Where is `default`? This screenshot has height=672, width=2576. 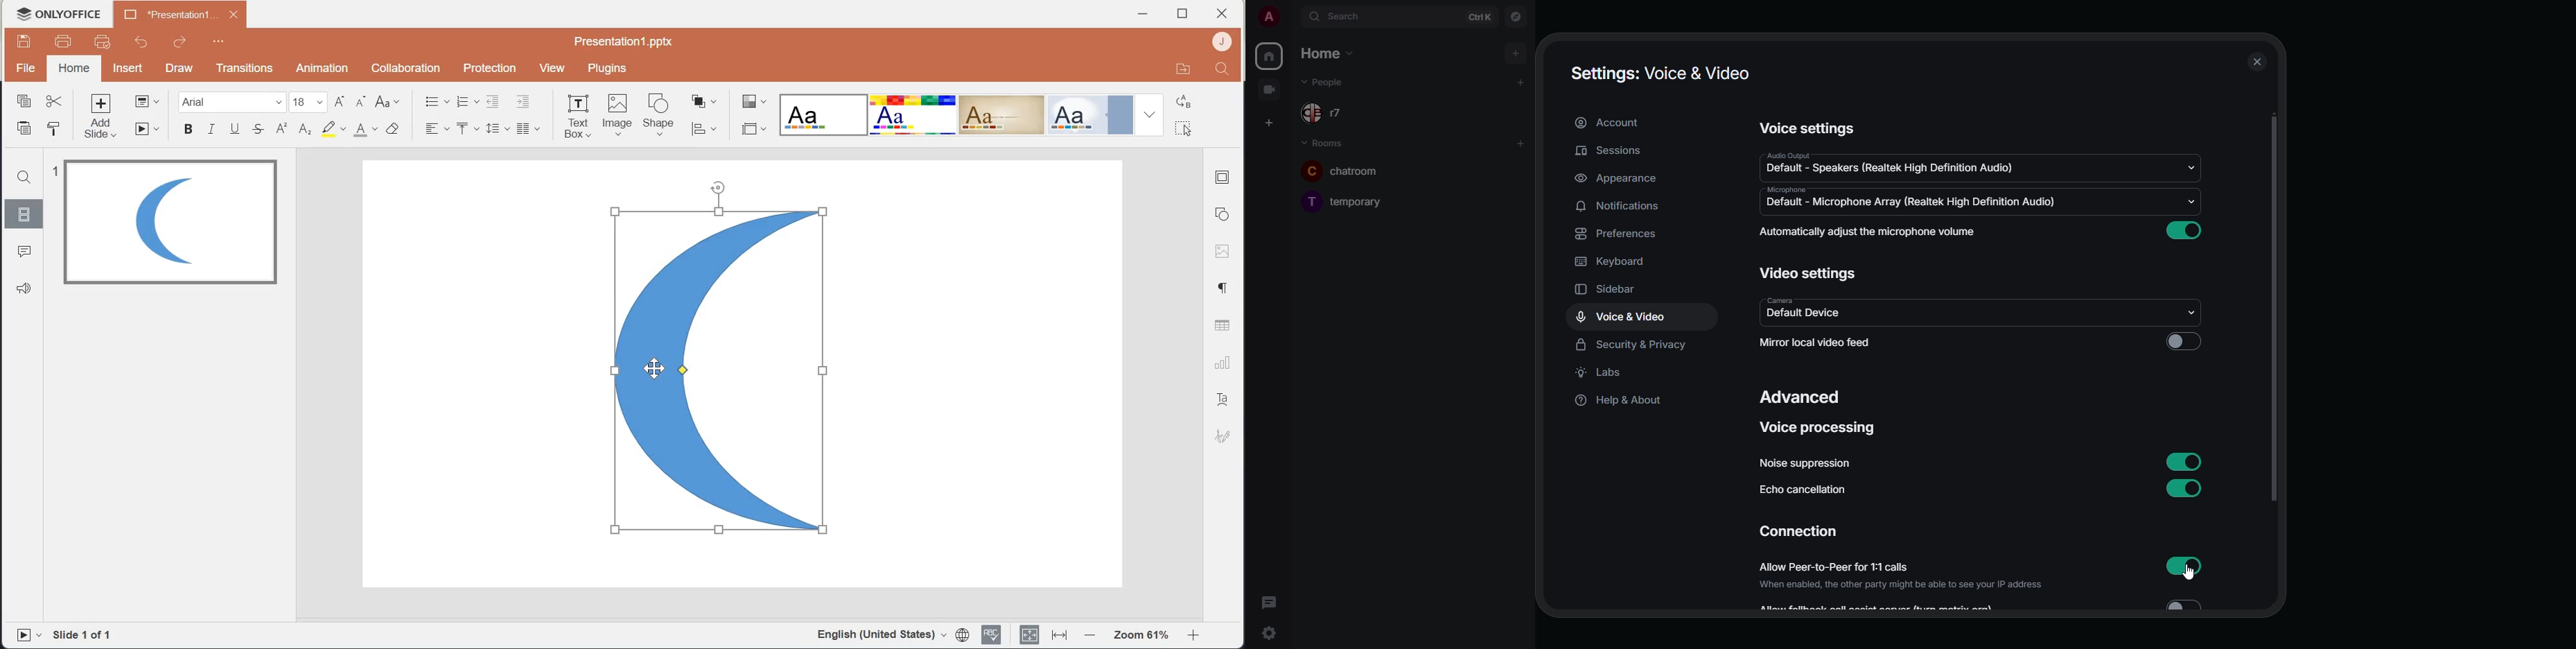 default is located at coordinates (1919, 203).